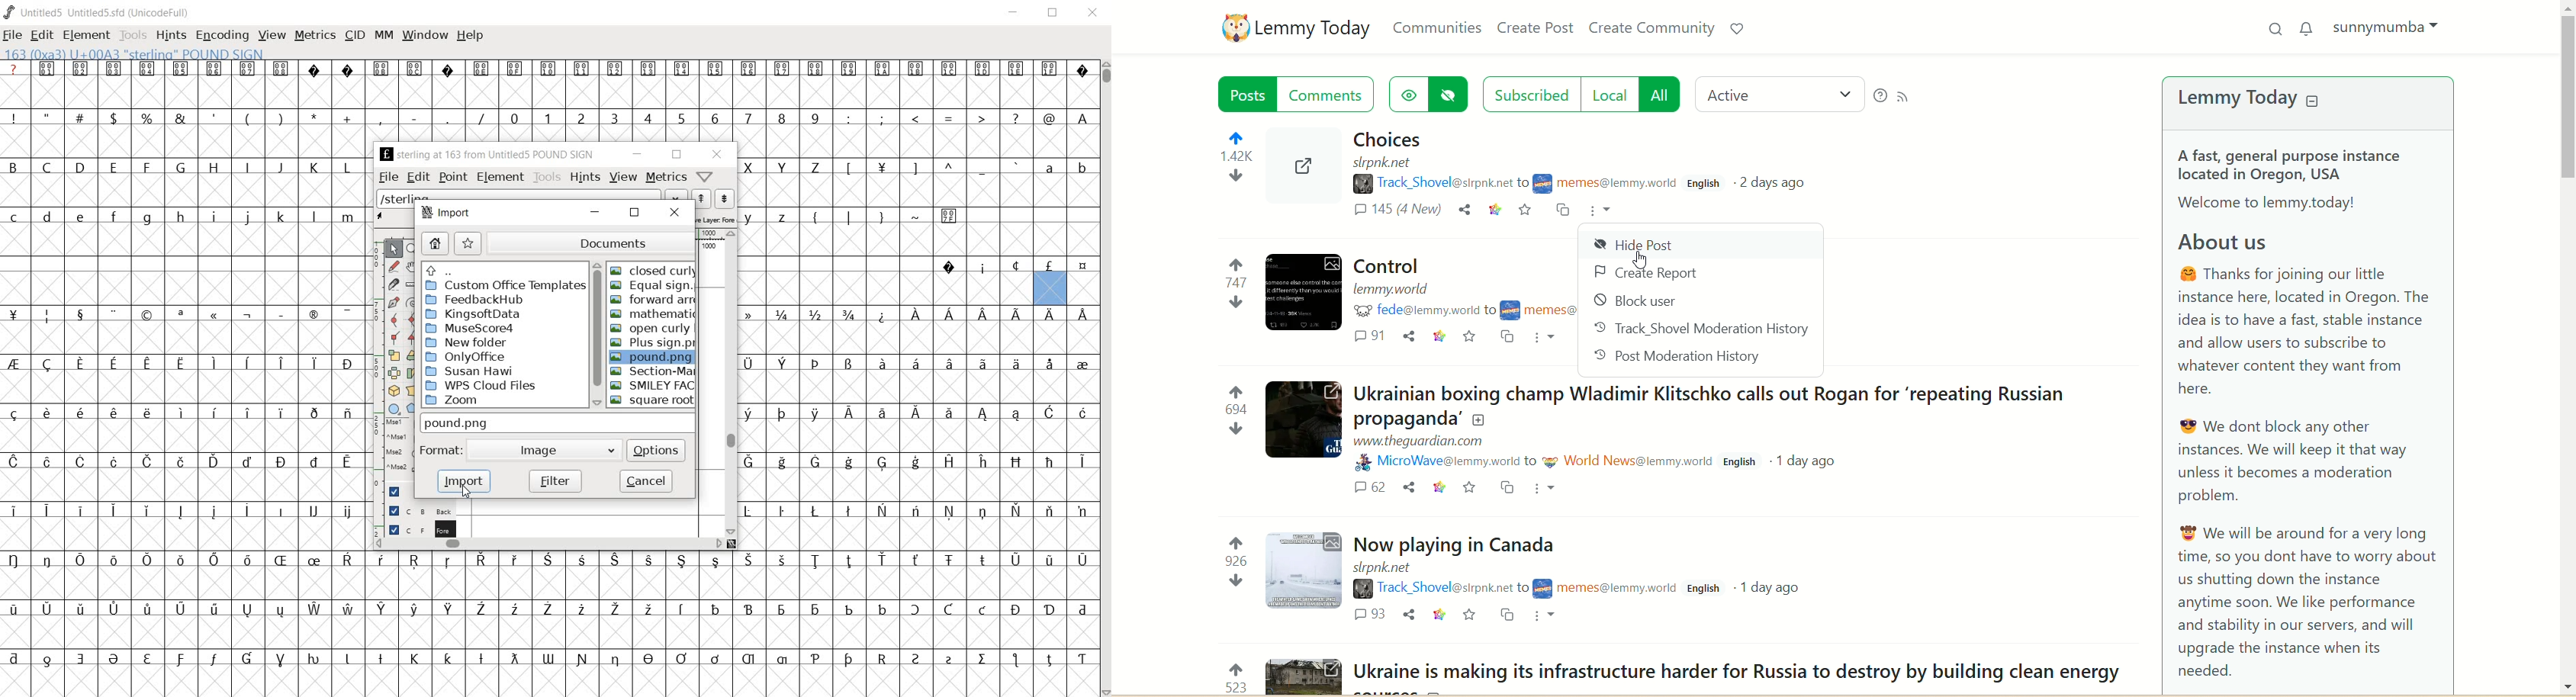 This screenshot has height=700, width=2576. I want to click on 163 (Oxa3 00A3 “sterling” POUND SIGN, so click(139, 53).